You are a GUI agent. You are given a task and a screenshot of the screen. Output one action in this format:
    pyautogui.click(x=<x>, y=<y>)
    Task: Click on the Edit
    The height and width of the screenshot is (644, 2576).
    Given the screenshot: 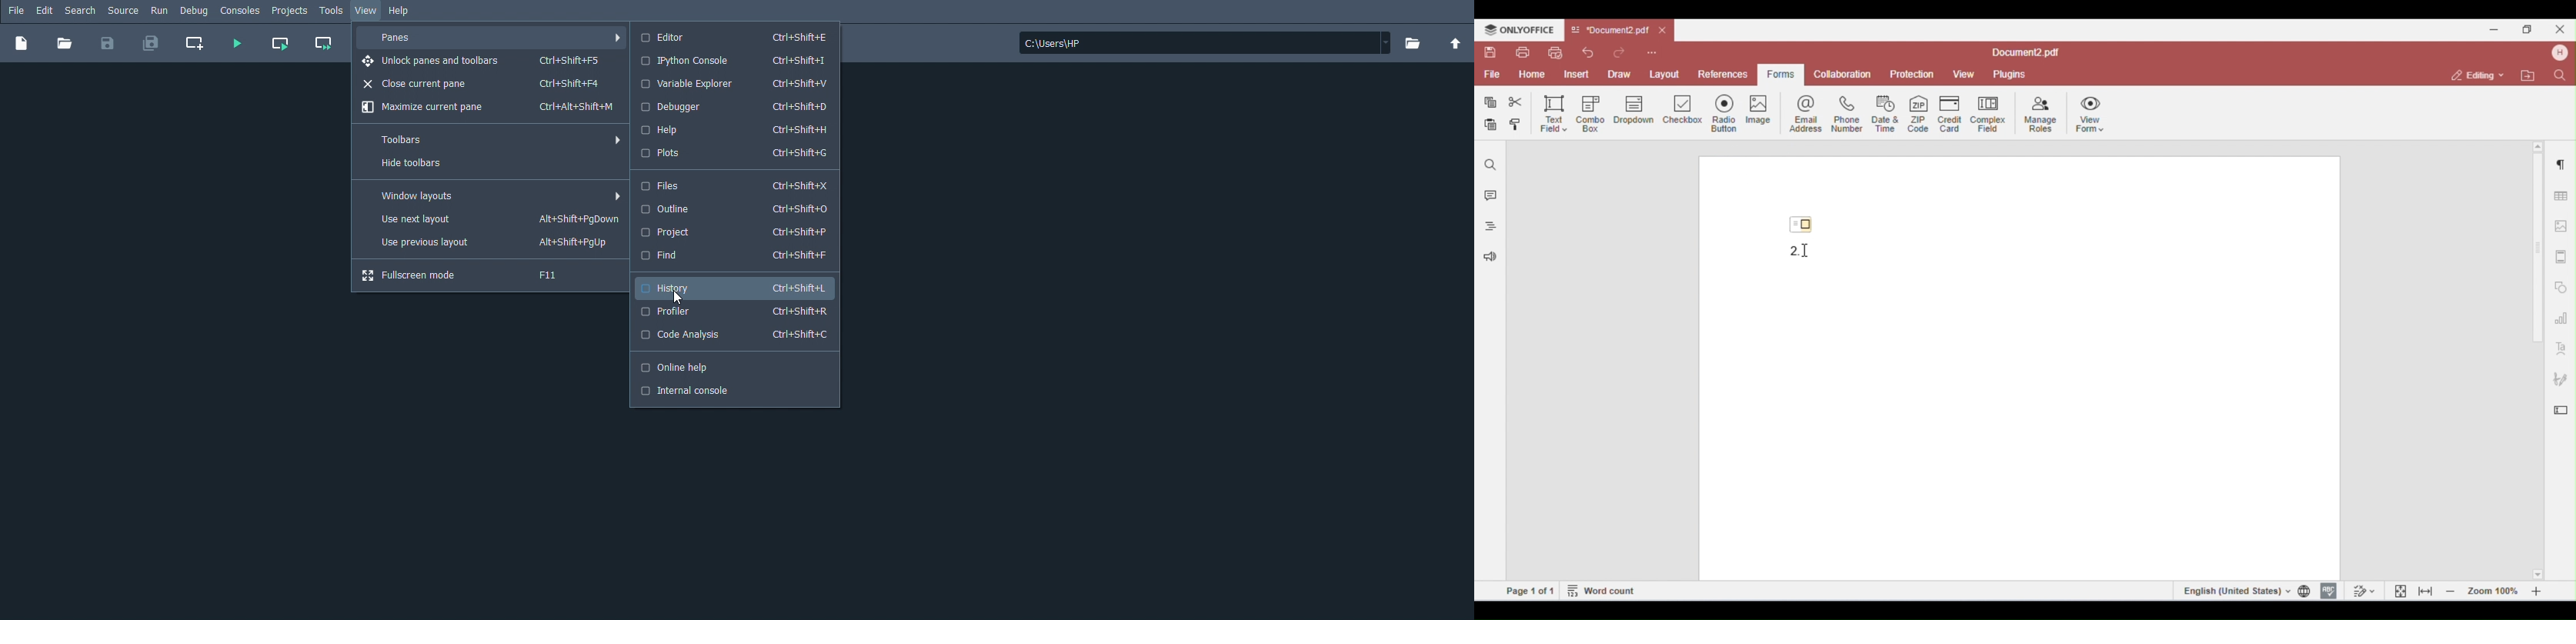 What is the action you would take?
    pyautogui.click(x=45, y=11)
    